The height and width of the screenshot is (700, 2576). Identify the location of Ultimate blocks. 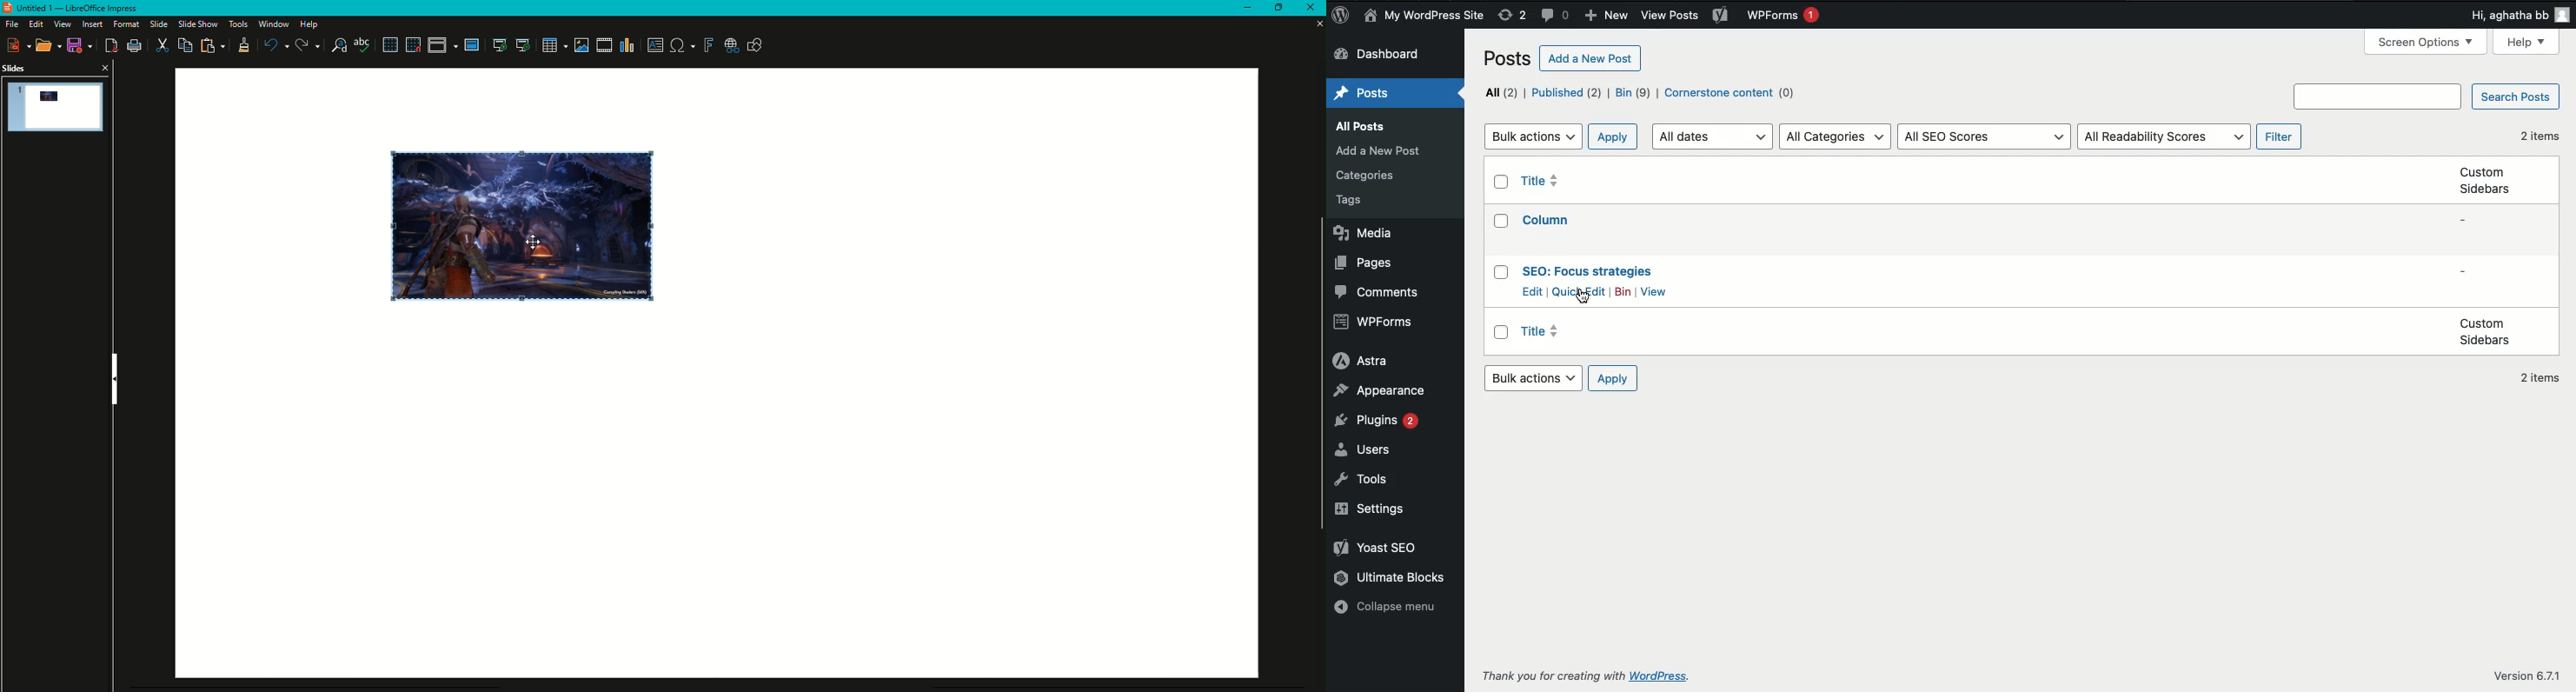
(1391, 577).